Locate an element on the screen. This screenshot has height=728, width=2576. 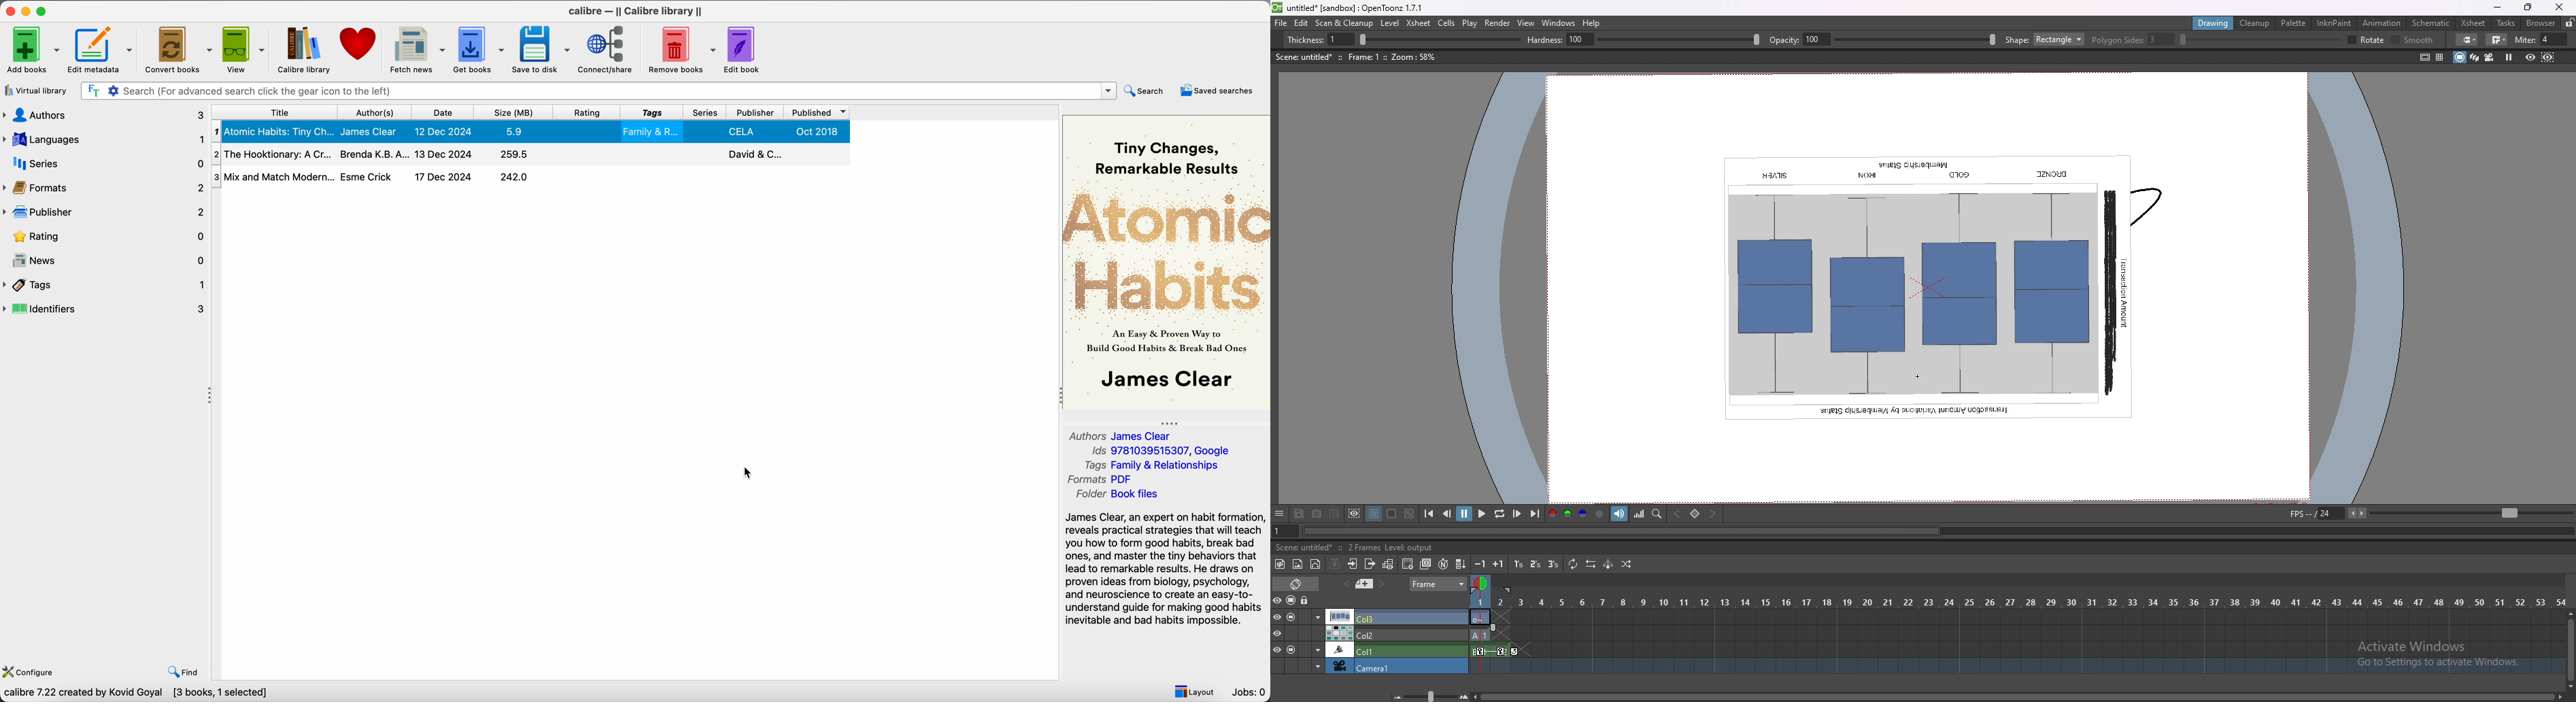
series is located at coordinates (103, 163).